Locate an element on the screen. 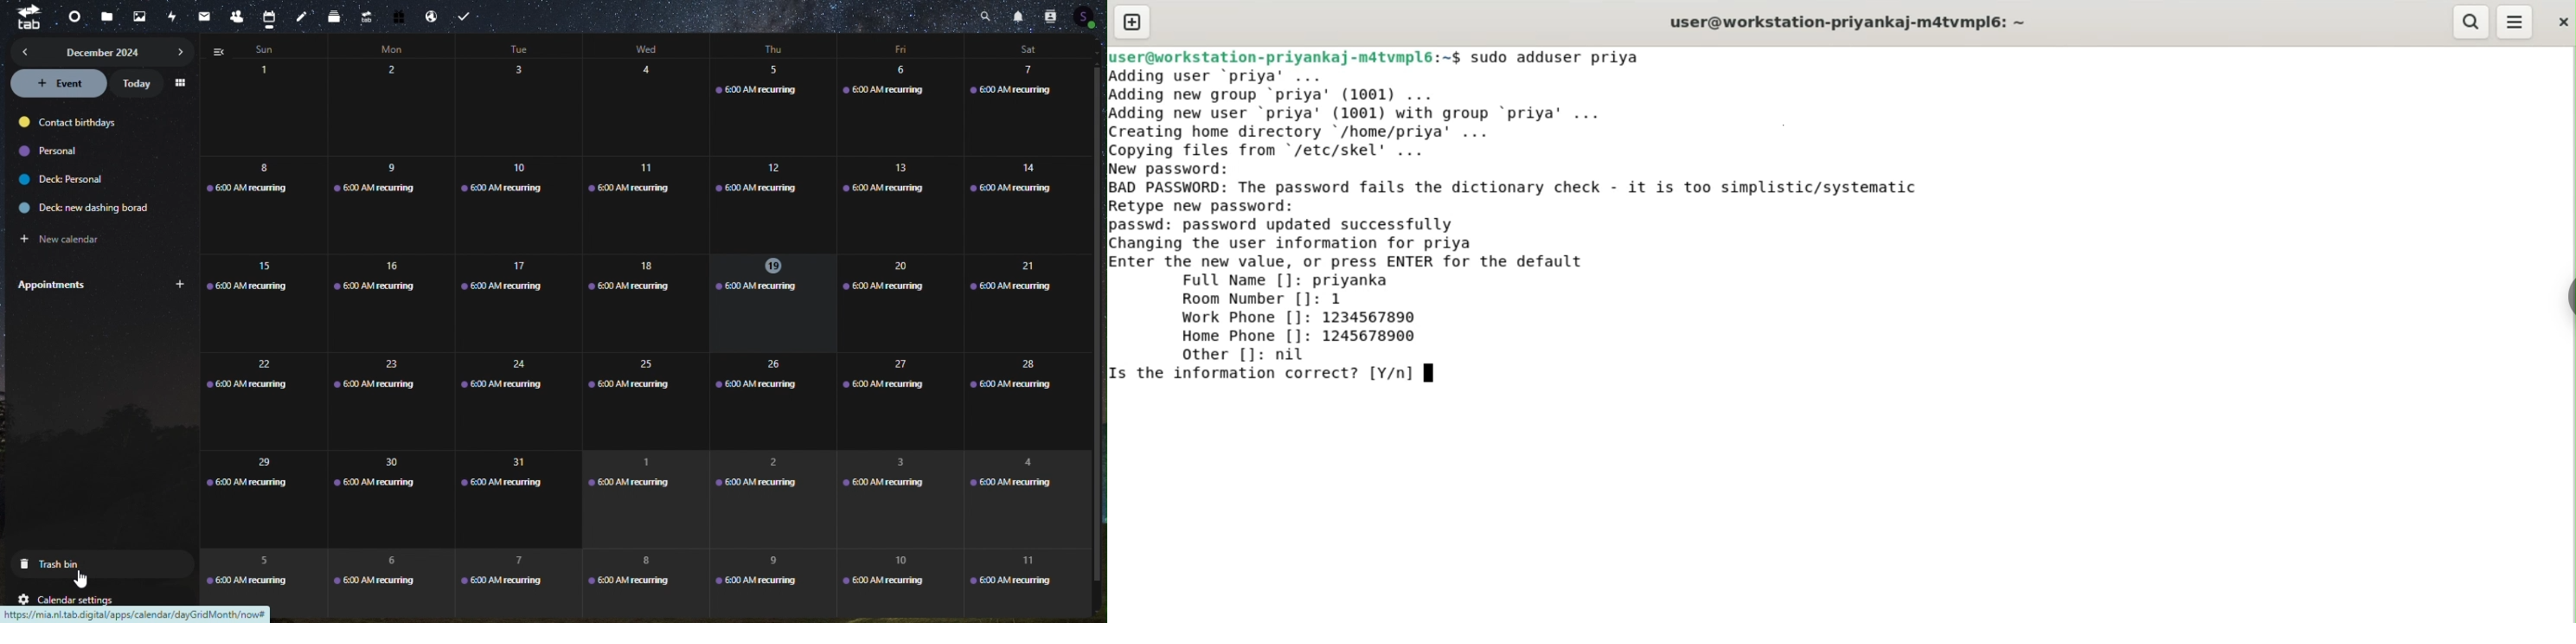 The width and height of the screenshot is (2576, 644). 21 is located at coordinates (1016, 299).